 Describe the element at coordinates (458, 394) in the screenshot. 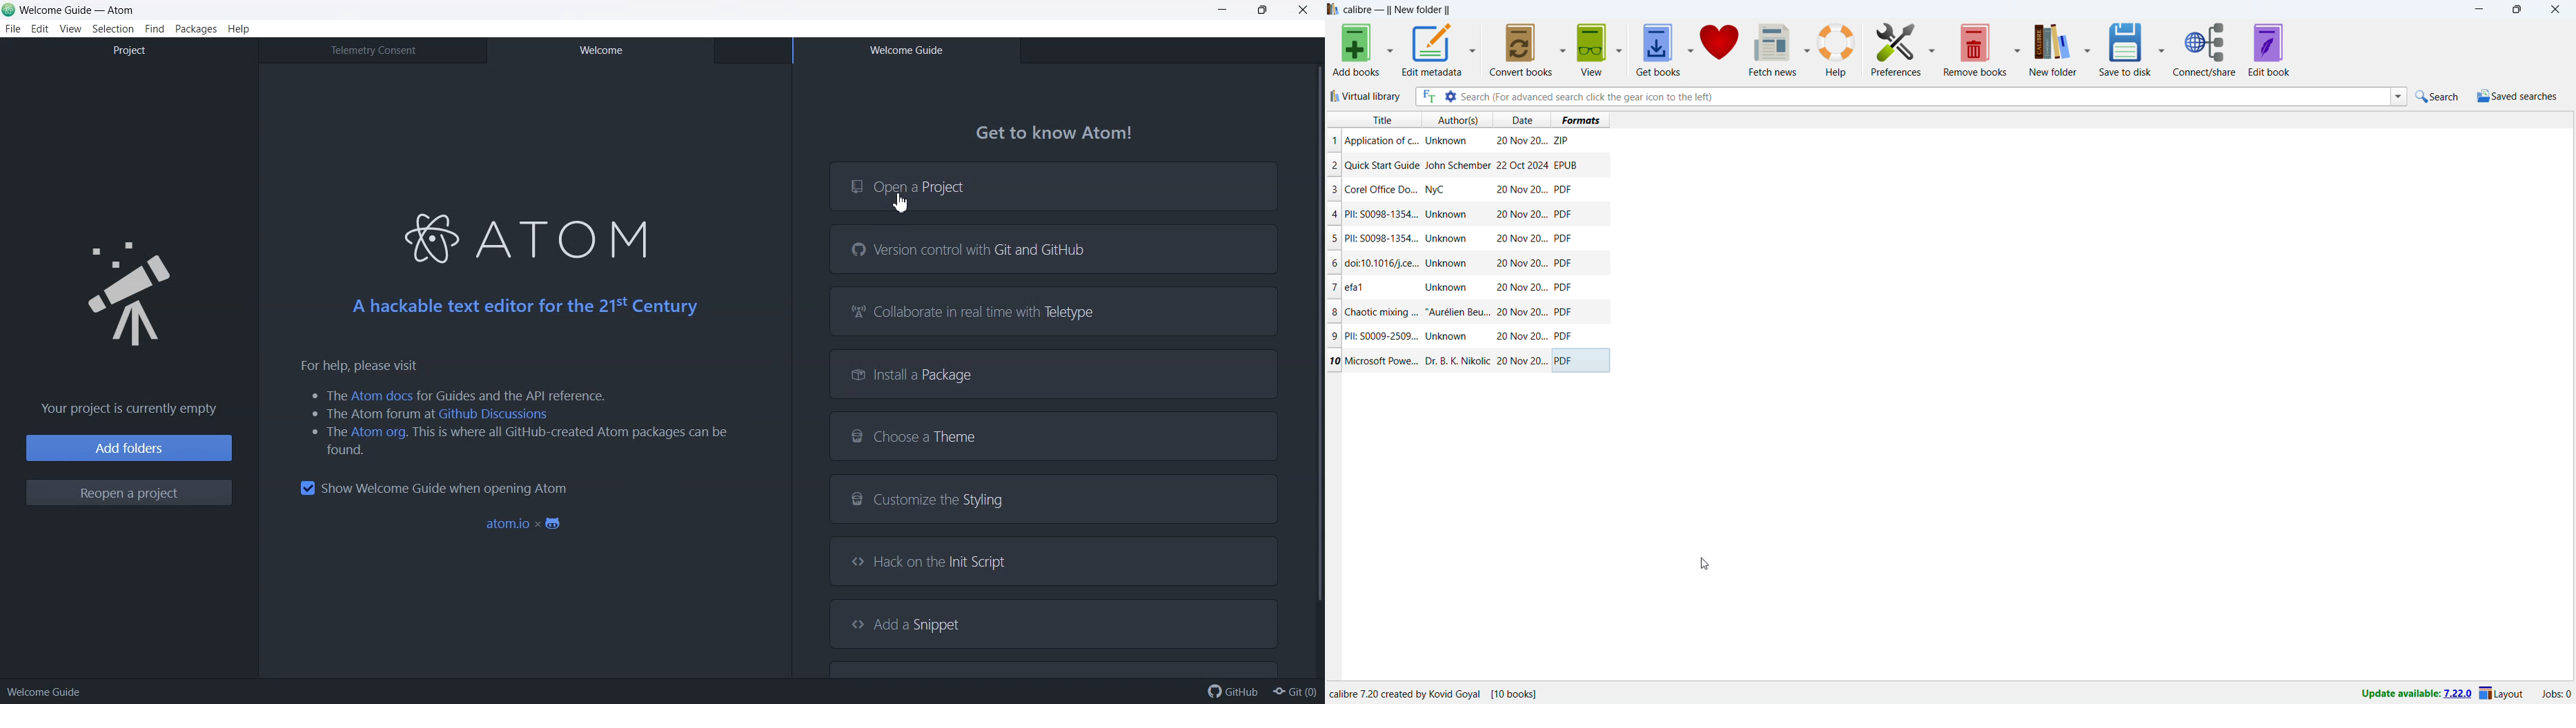

I see `The Atom docs for Guides and the API reference.` at that location.